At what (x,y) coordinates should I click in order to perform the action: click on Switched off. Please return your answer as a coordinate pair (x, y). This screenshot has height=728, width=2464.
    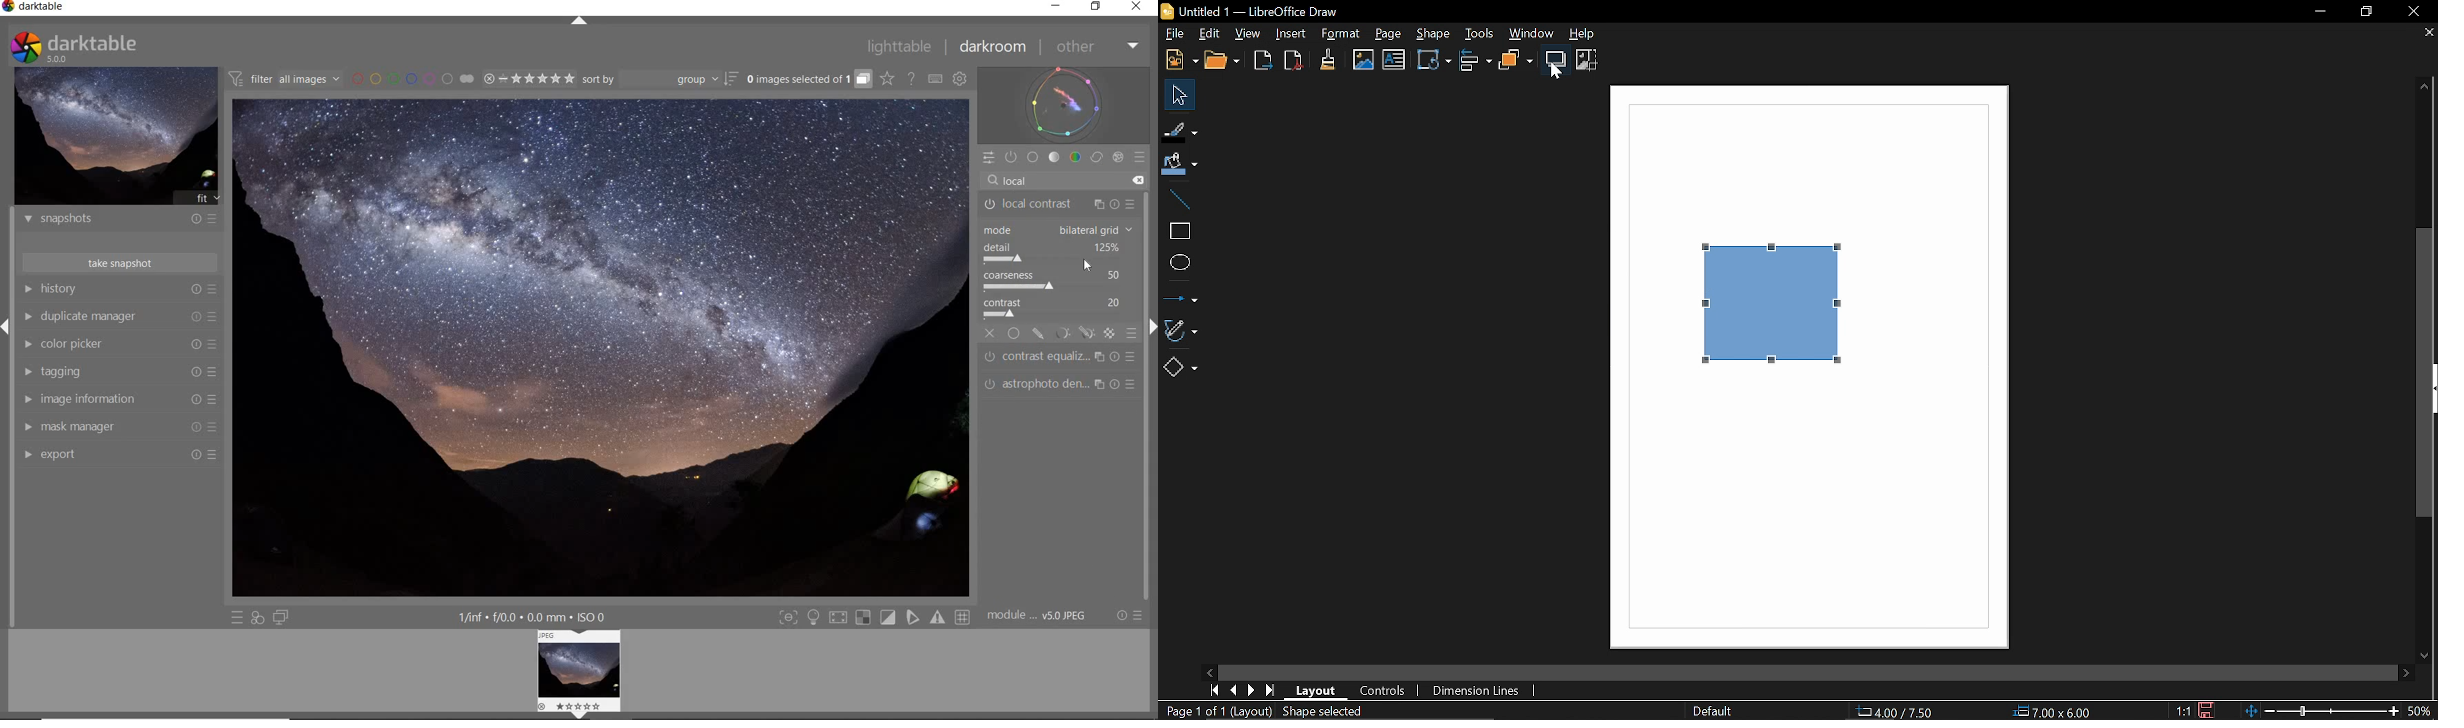
    Looking at the image, I should click on (986, 205).